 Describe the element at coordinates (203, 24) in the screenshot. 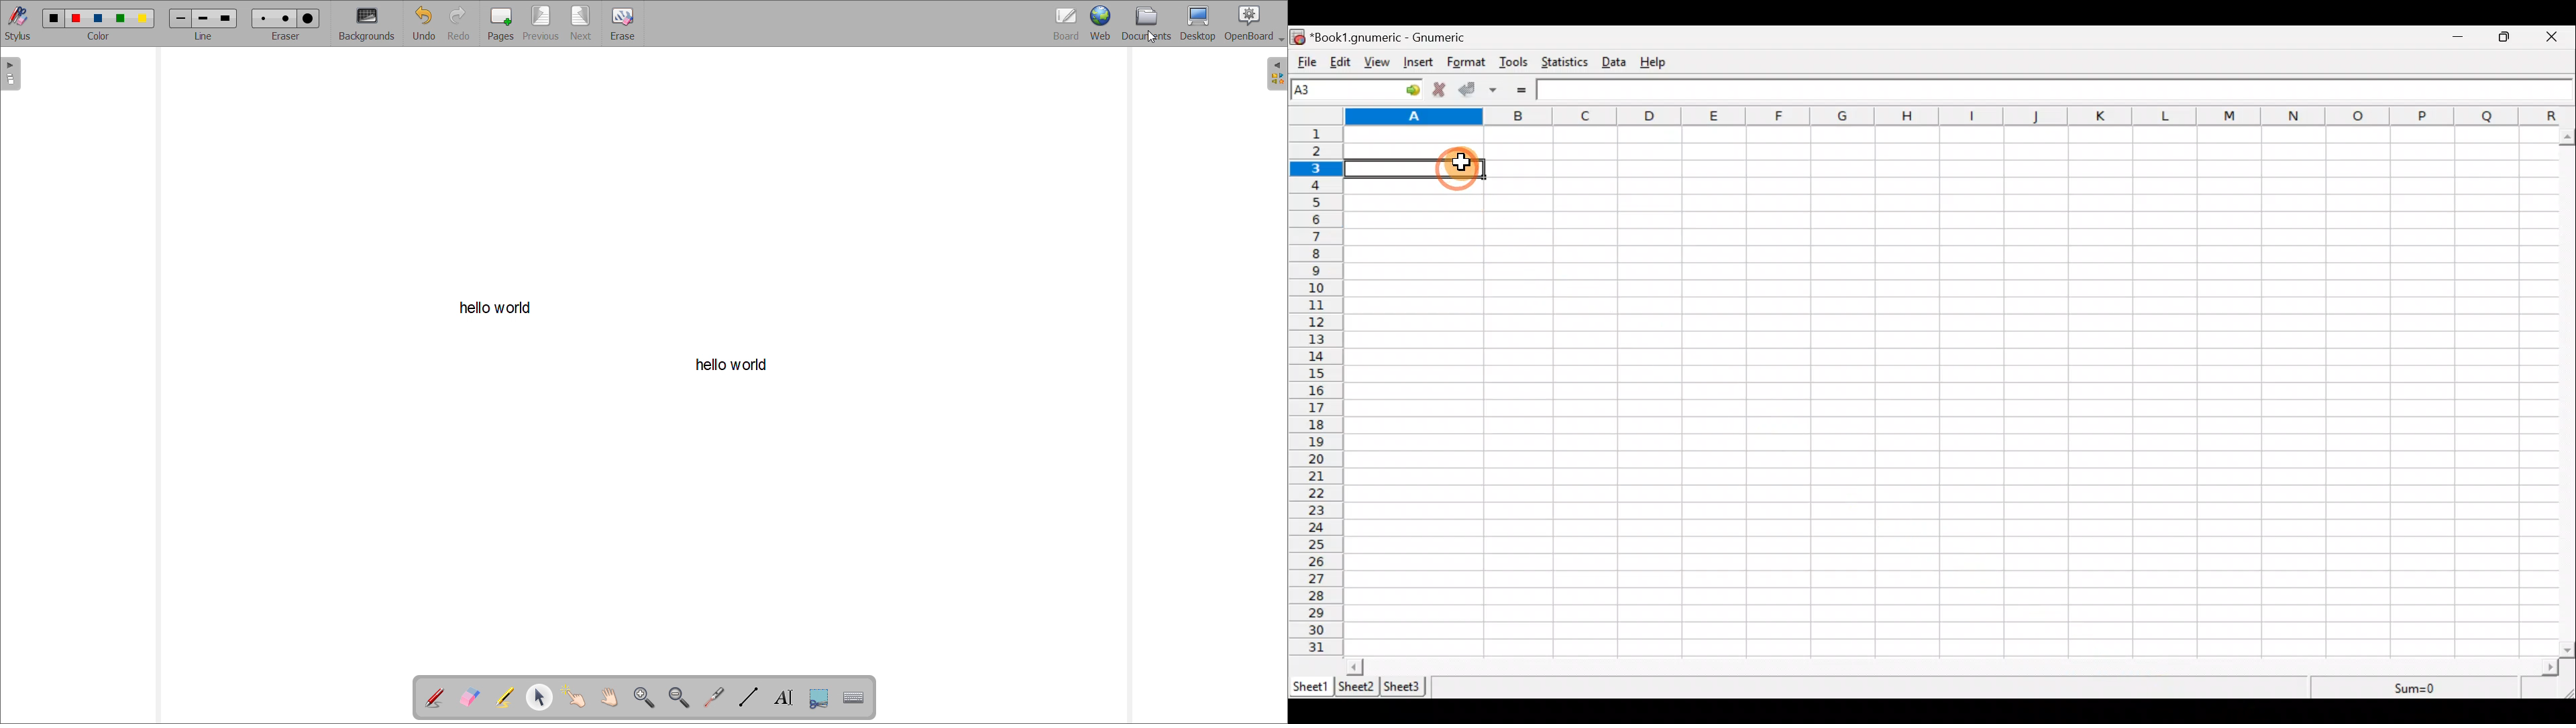

I see `line` at that location.